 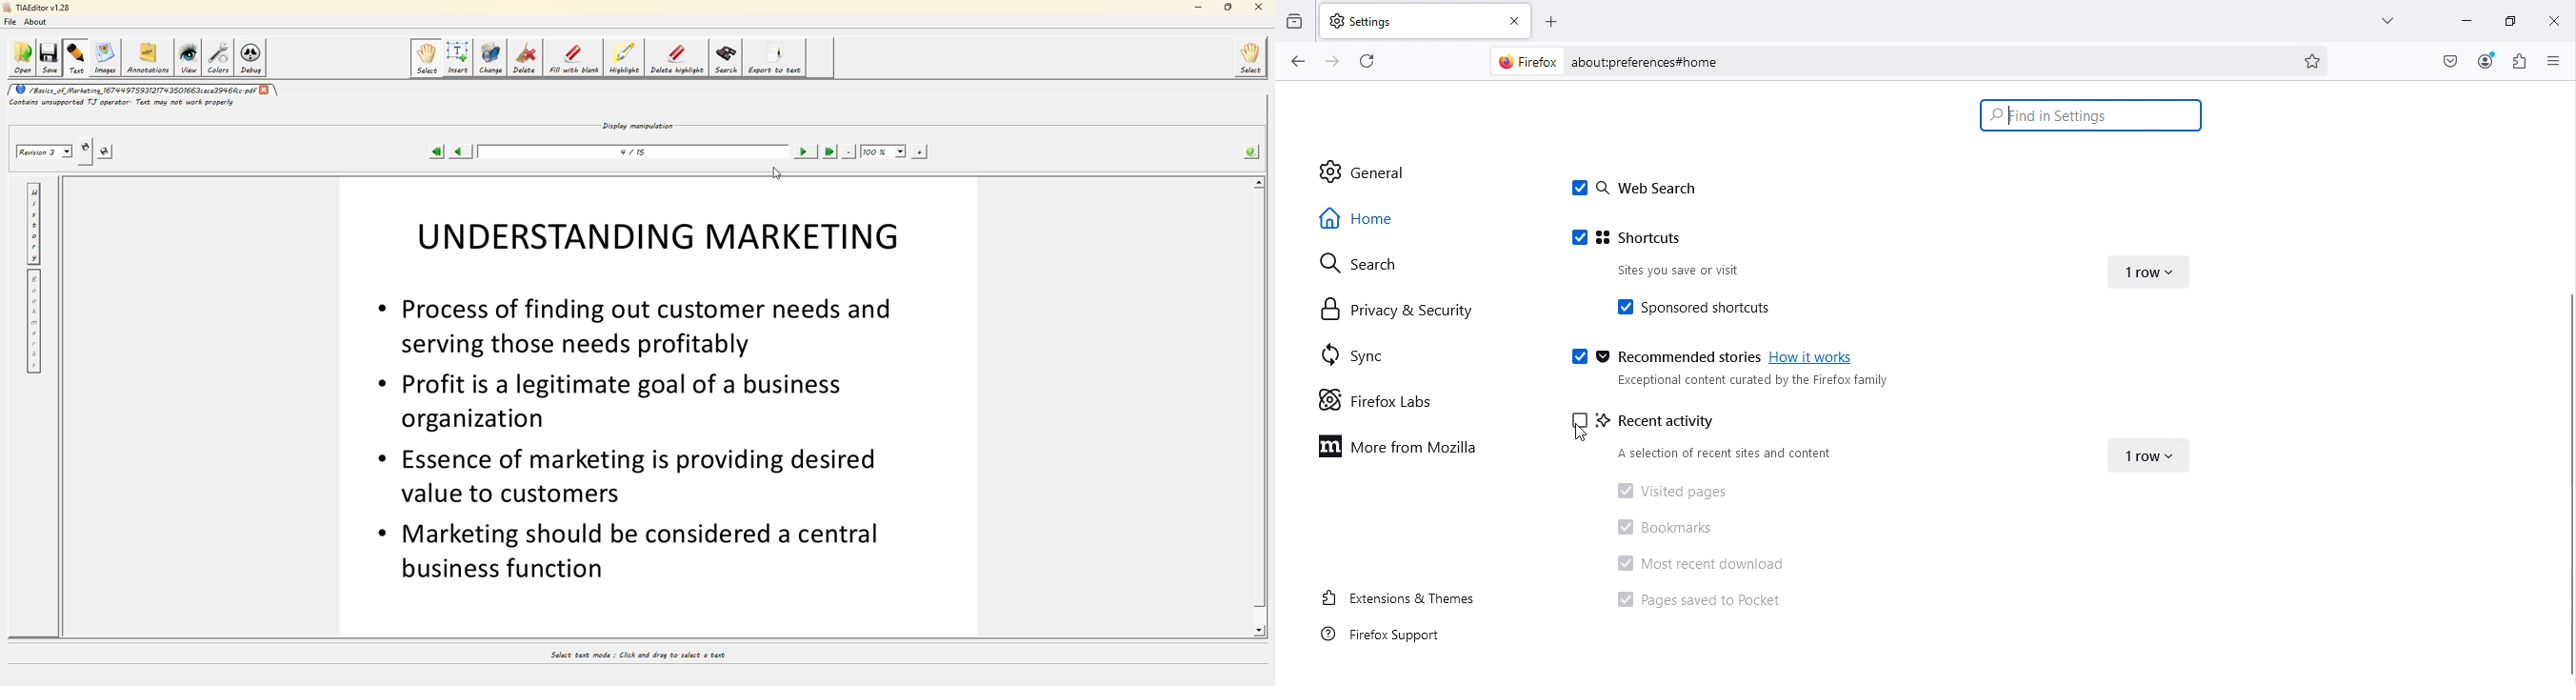 What do you see at coordinates (1583, 435) in the screenshot?
I see `cursor` at bounding box center [1583, 435].